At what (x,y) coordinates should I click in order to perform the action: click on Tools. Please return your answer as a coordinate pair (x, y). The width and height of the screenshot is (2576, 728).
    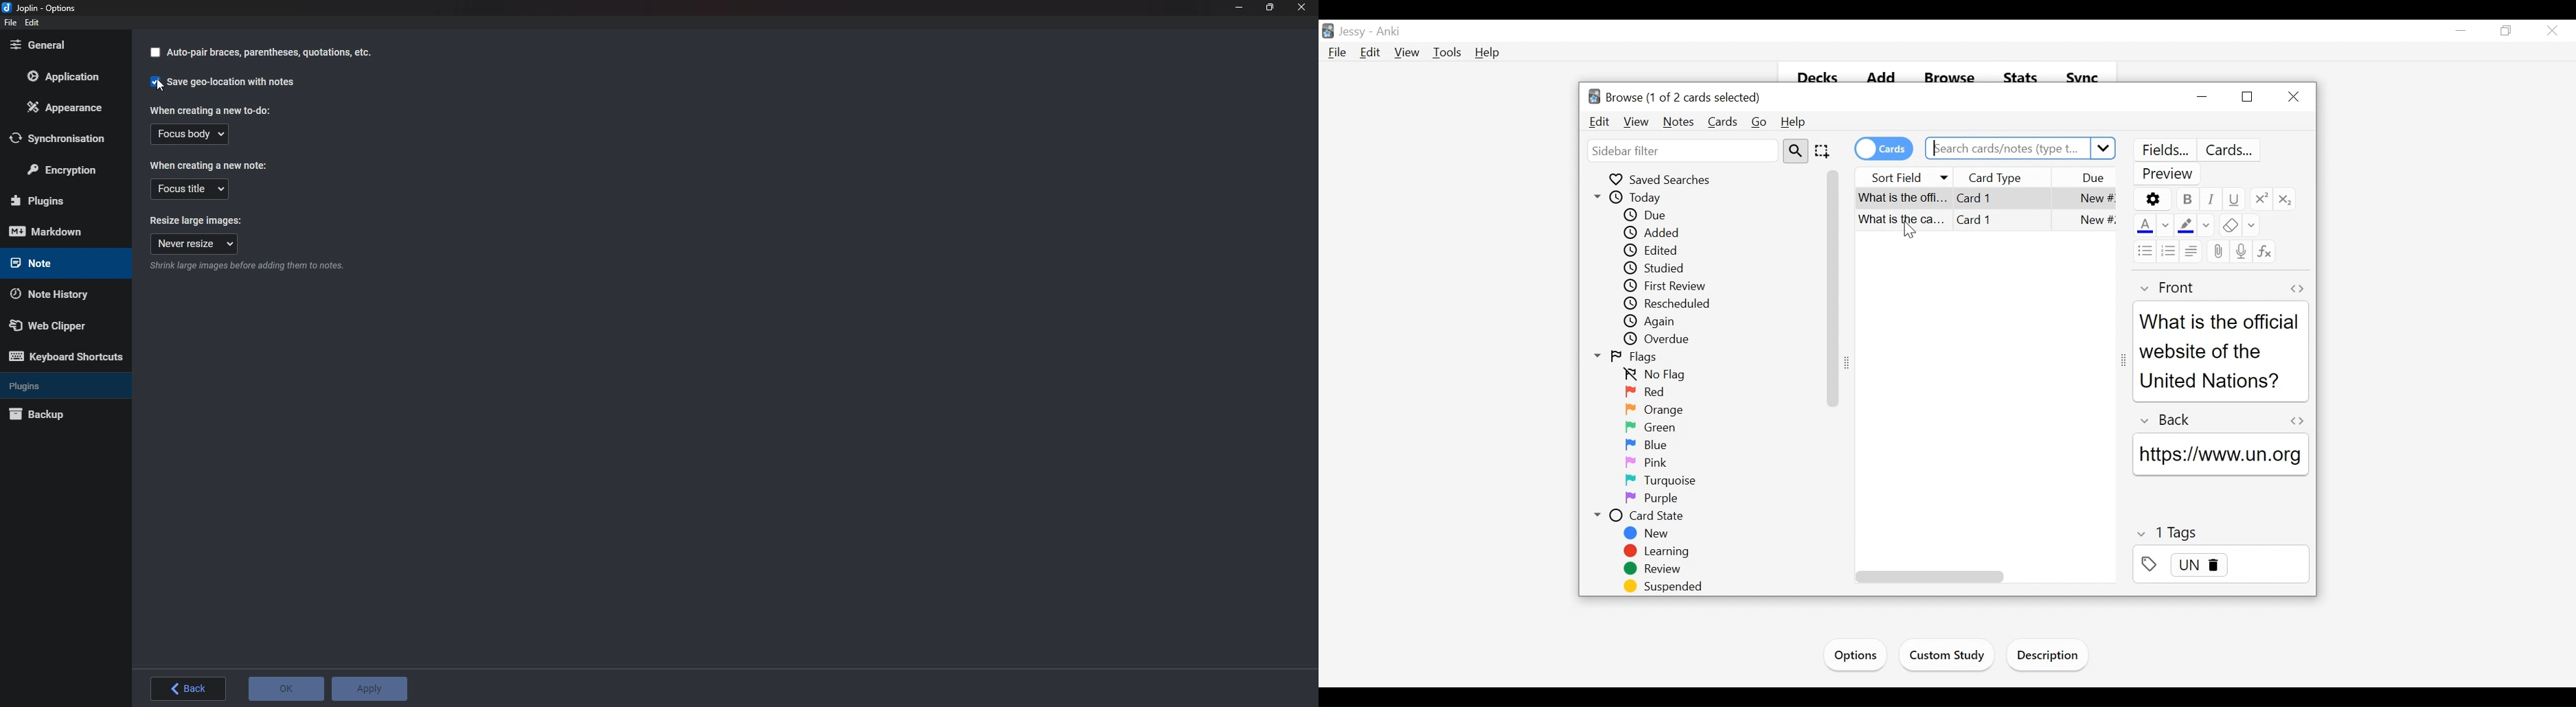
    Looking at the image, I should click on (1449, 52).